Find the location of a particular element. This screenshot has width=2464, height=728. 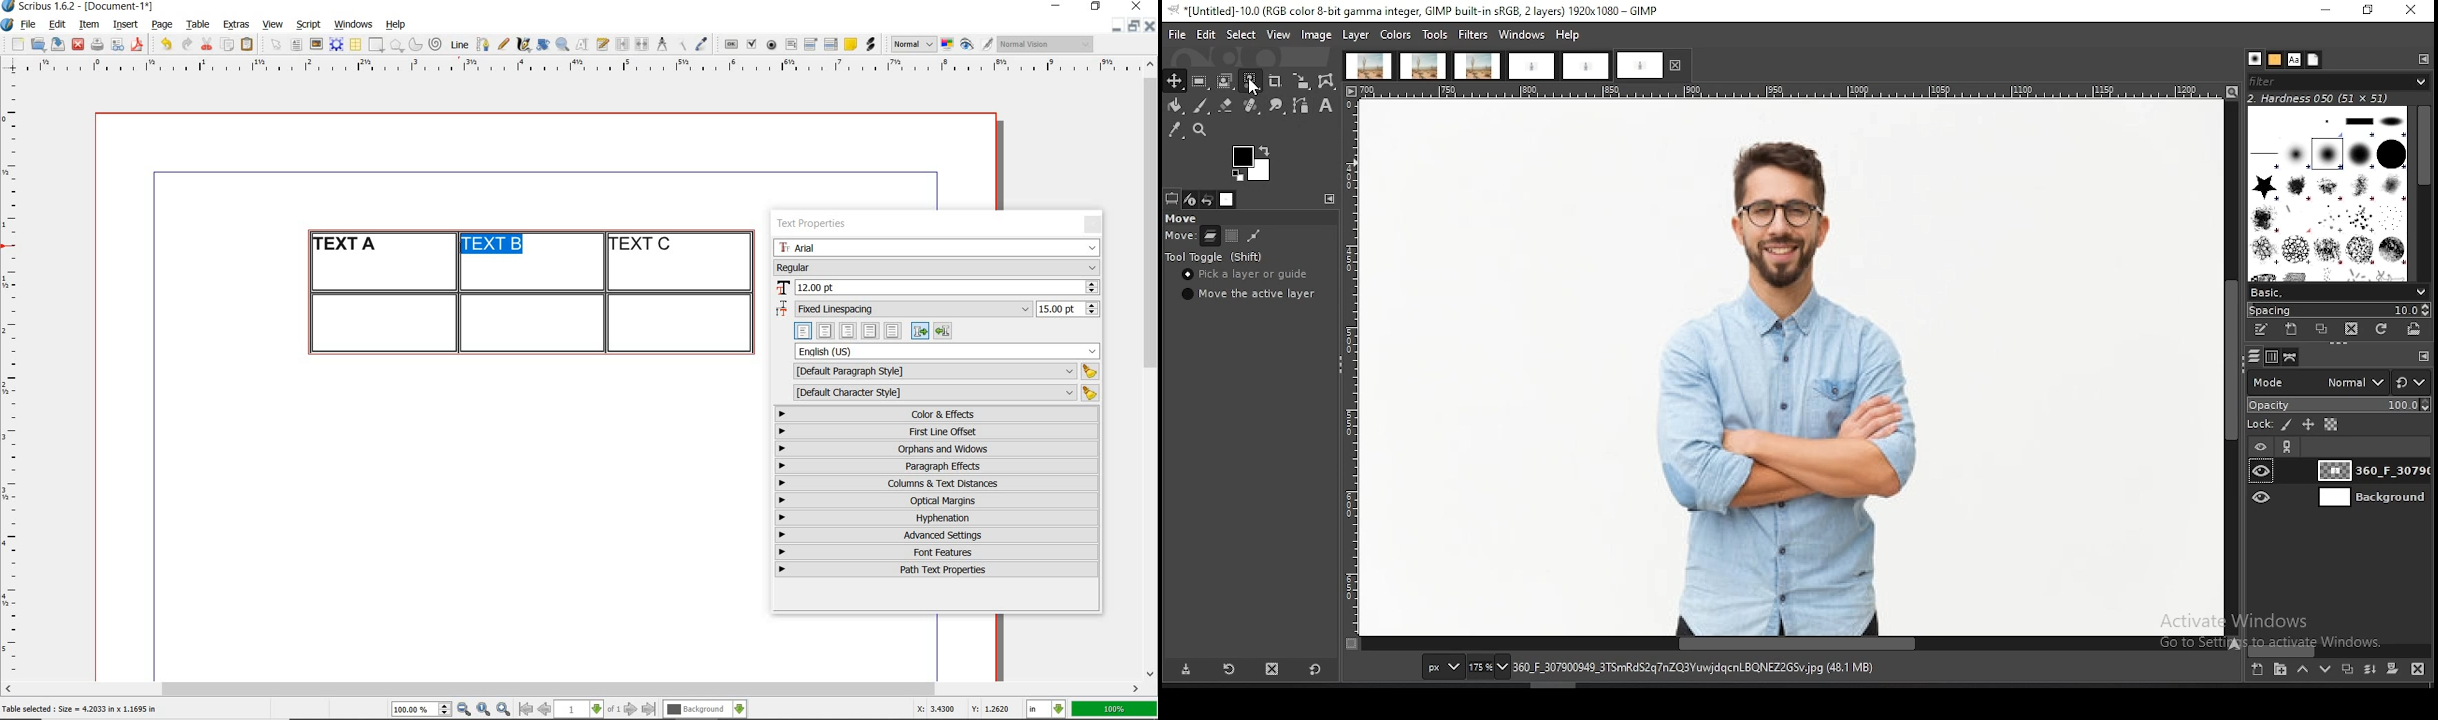

cut is located at coordinates (207, 43).